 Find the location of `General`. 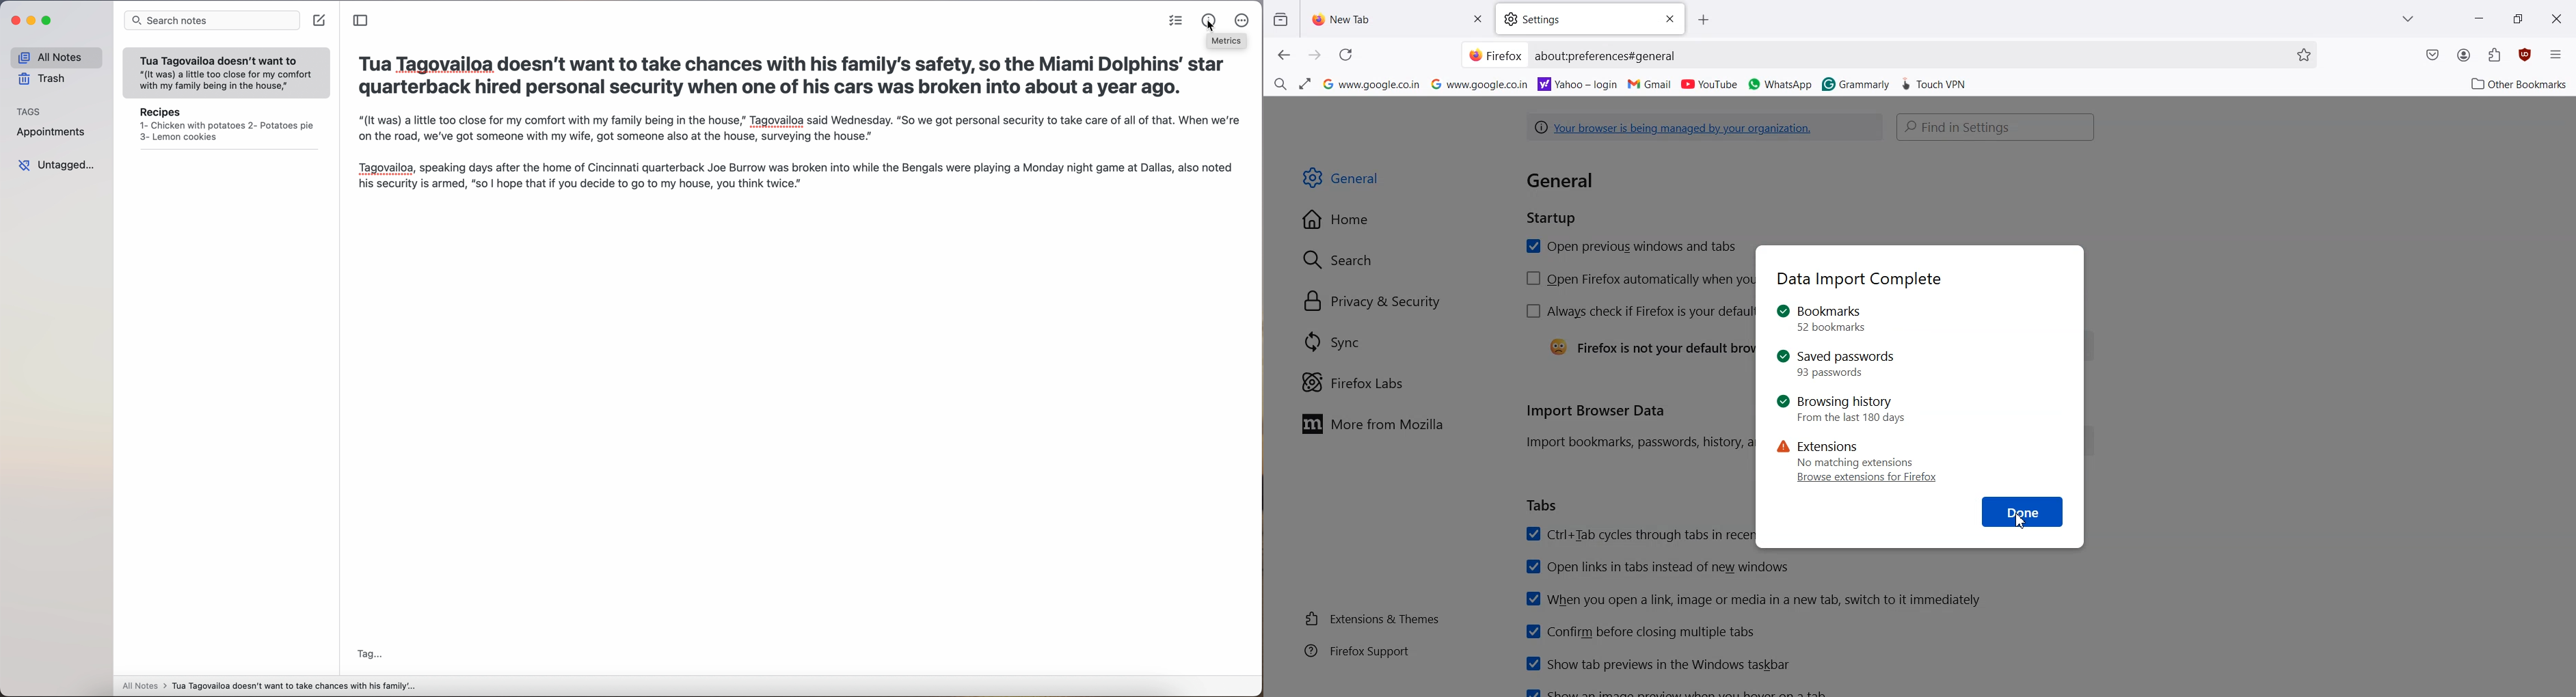

General is located at coordinates (1343, 178).